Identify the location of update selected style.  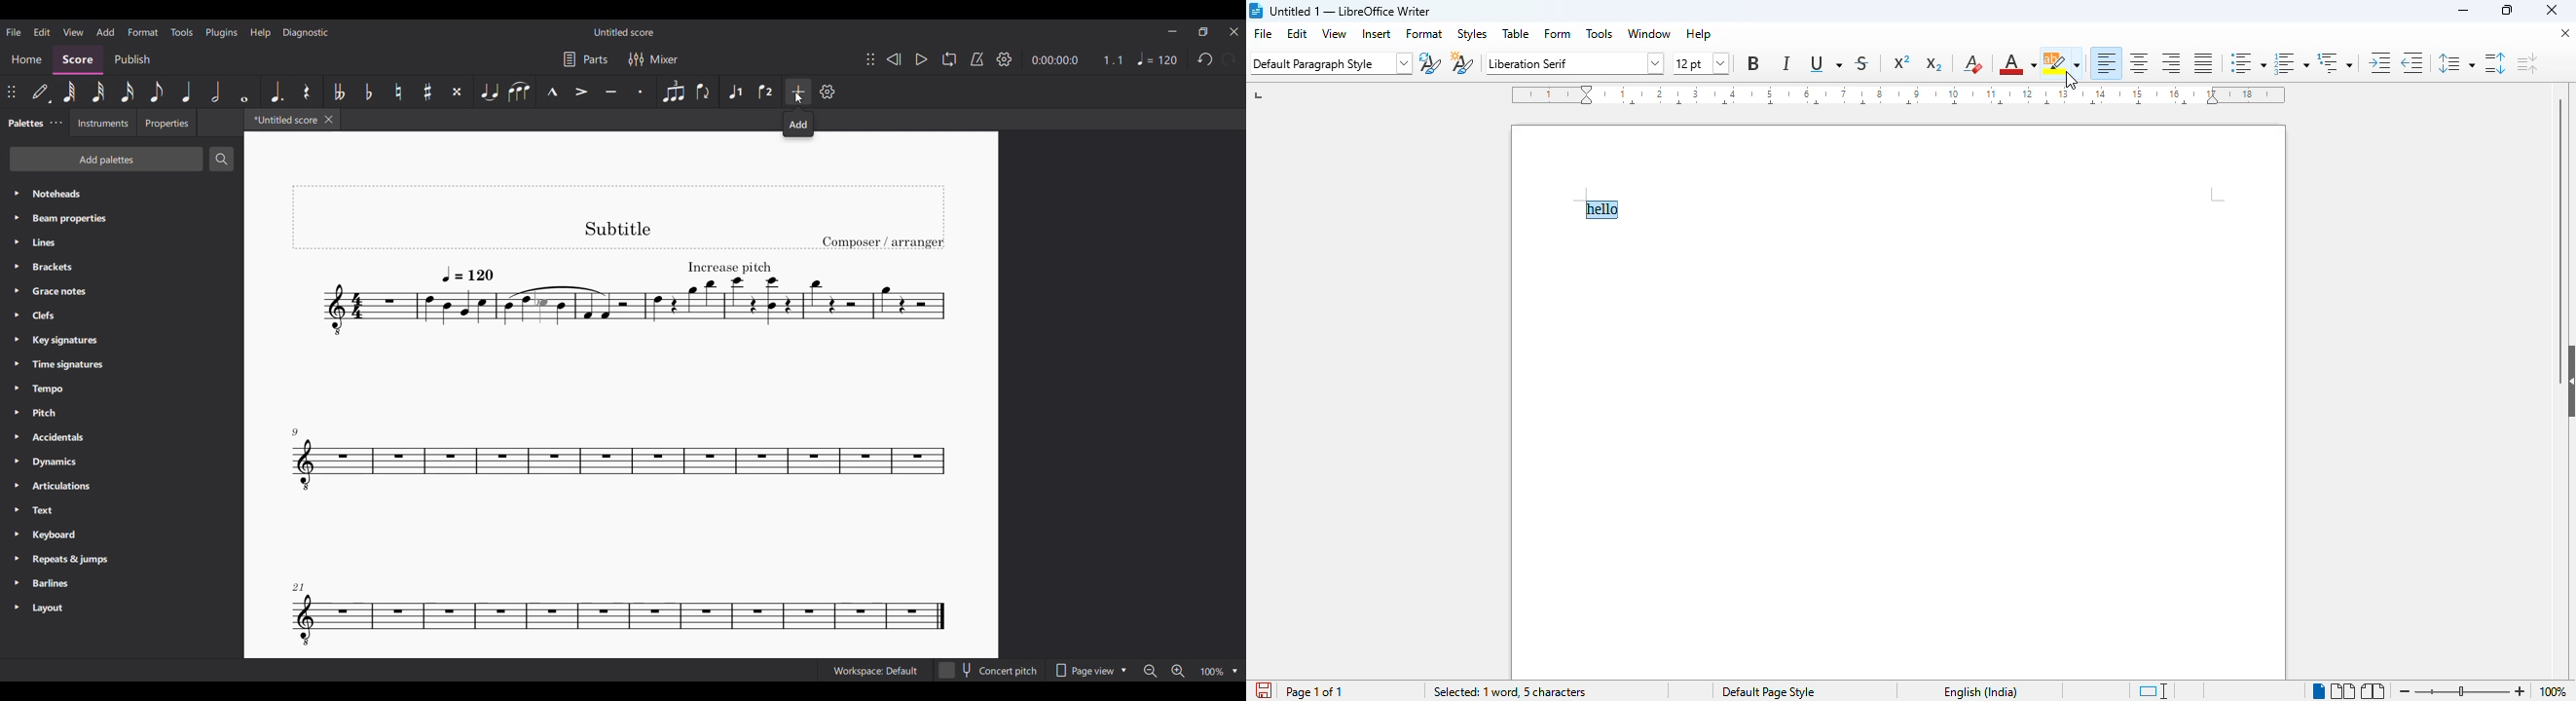
(1430, 63).